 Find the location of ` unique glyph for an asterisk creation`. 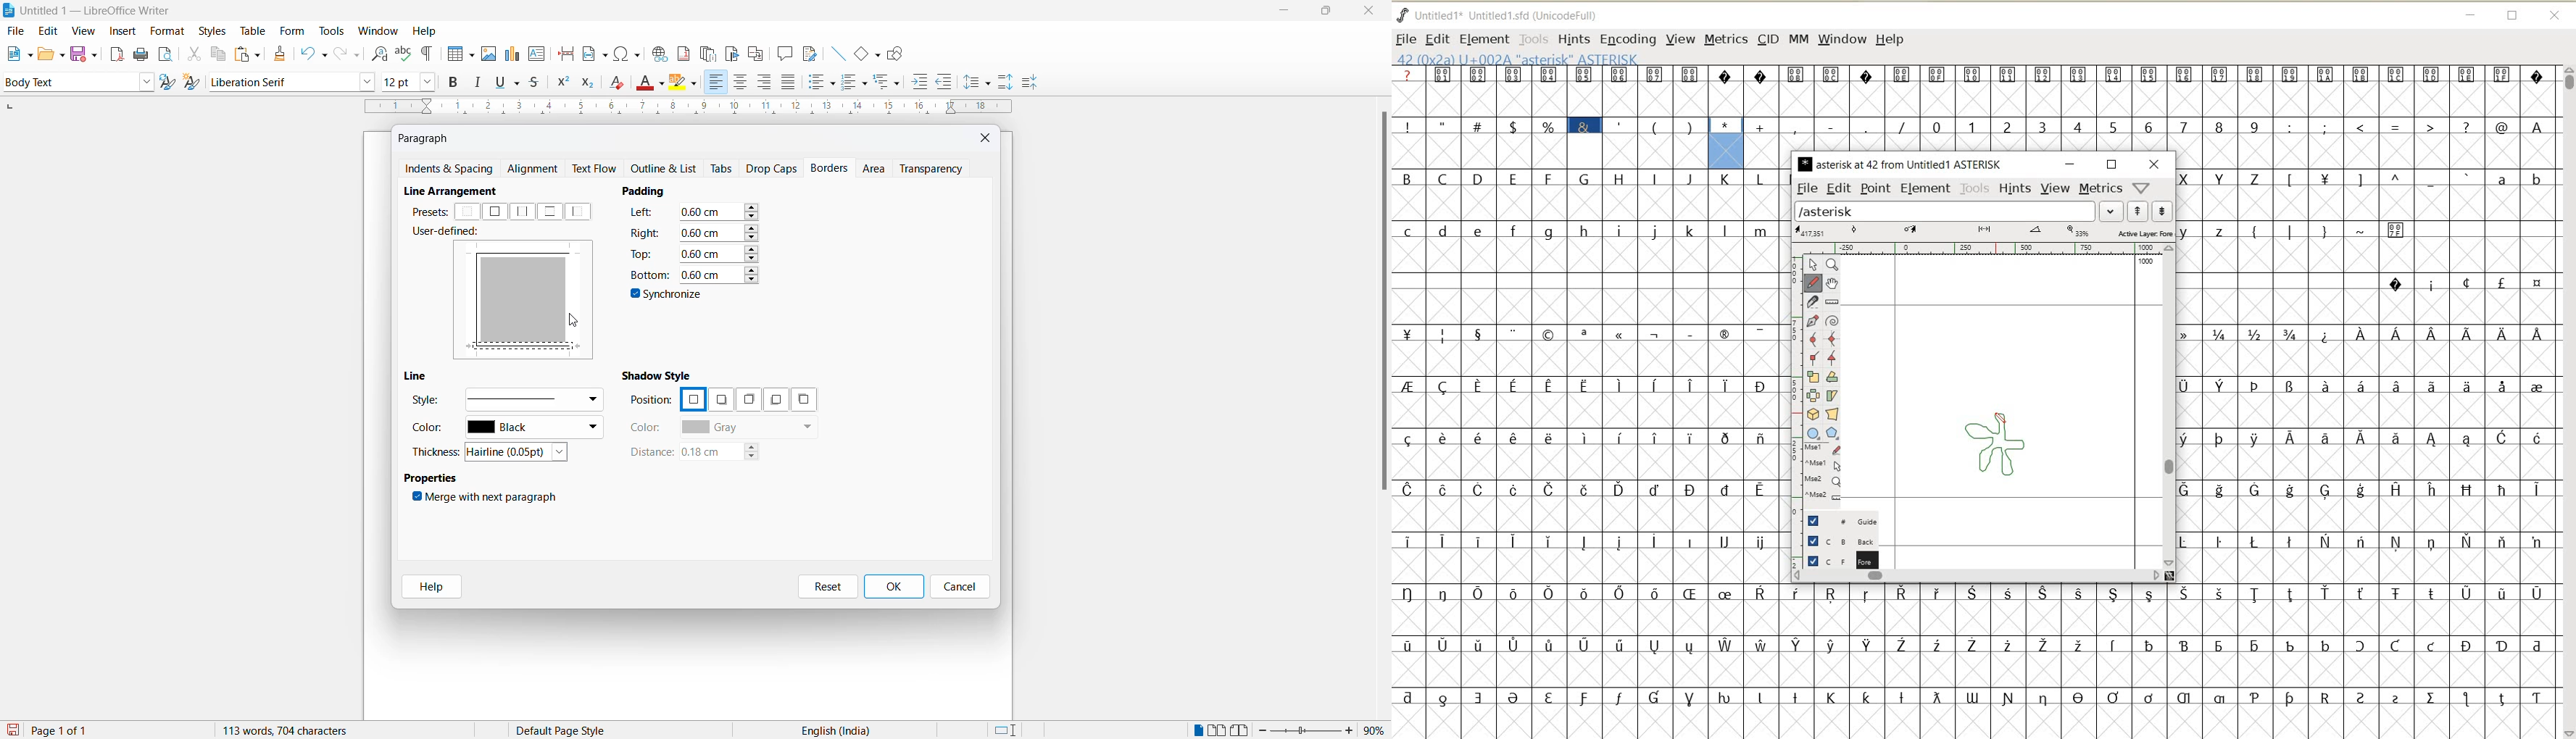

 unique glyph for an asterisk creation is located at coordinates (1995, 447).